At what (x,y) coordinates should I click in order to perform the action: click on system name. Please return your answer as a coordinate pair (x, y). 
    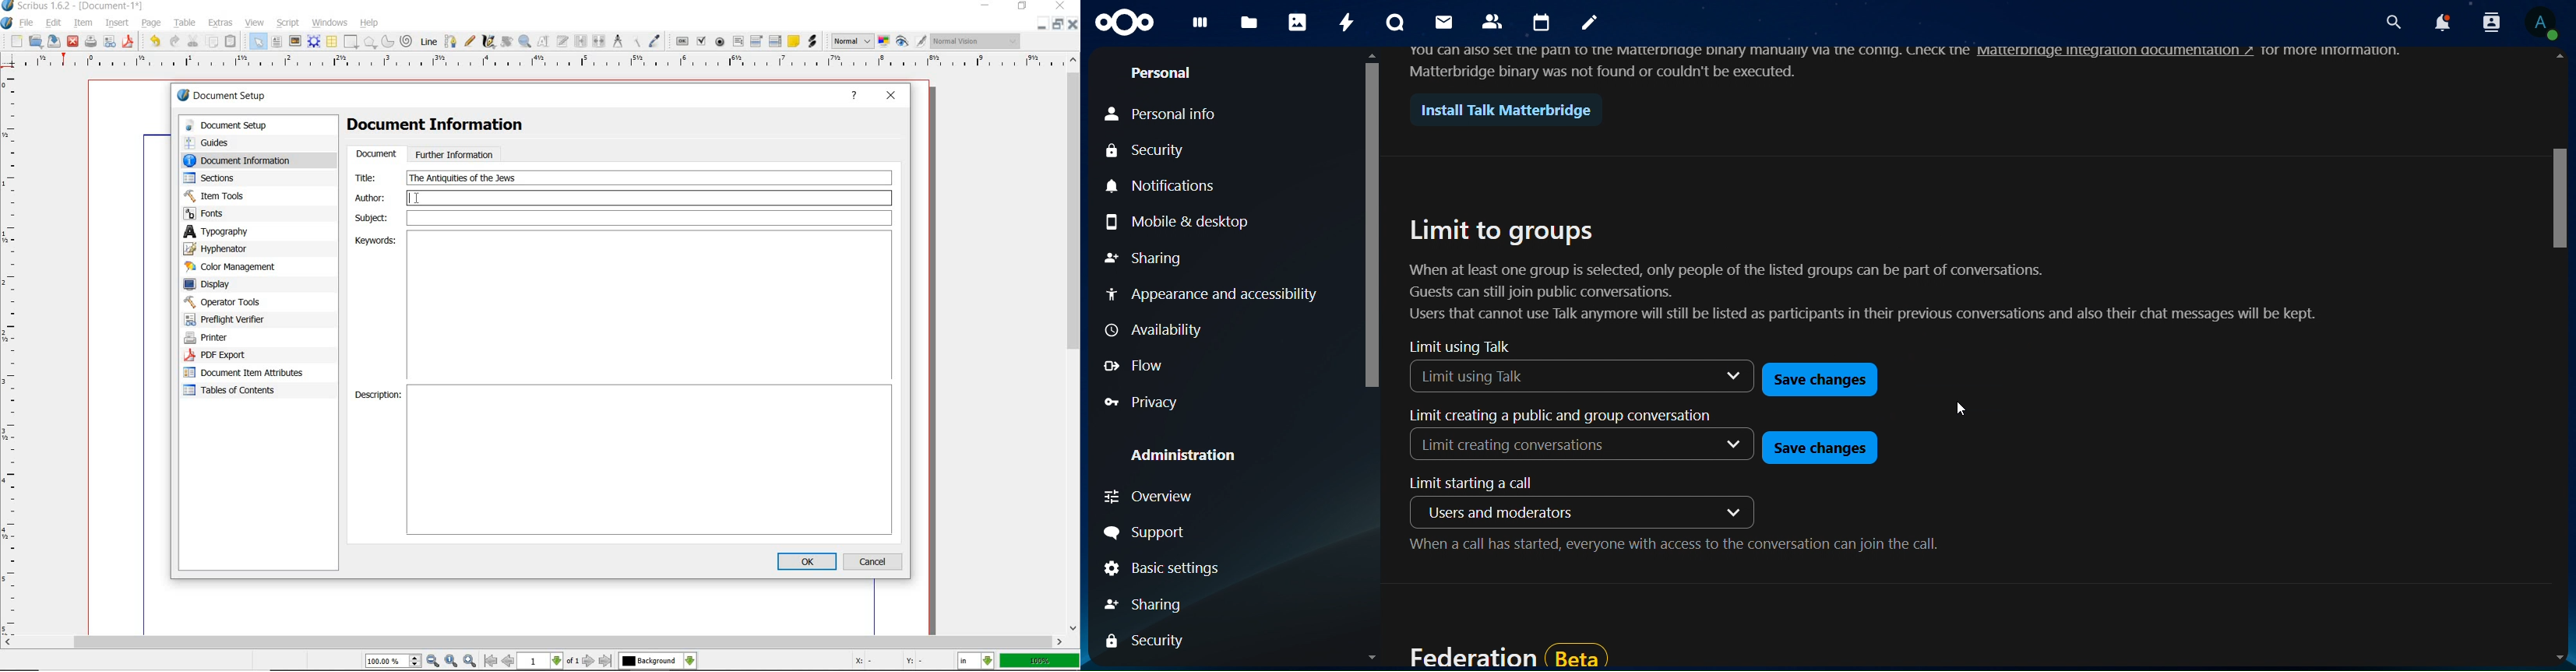
    Looking at the image, I should click on (73, 6).